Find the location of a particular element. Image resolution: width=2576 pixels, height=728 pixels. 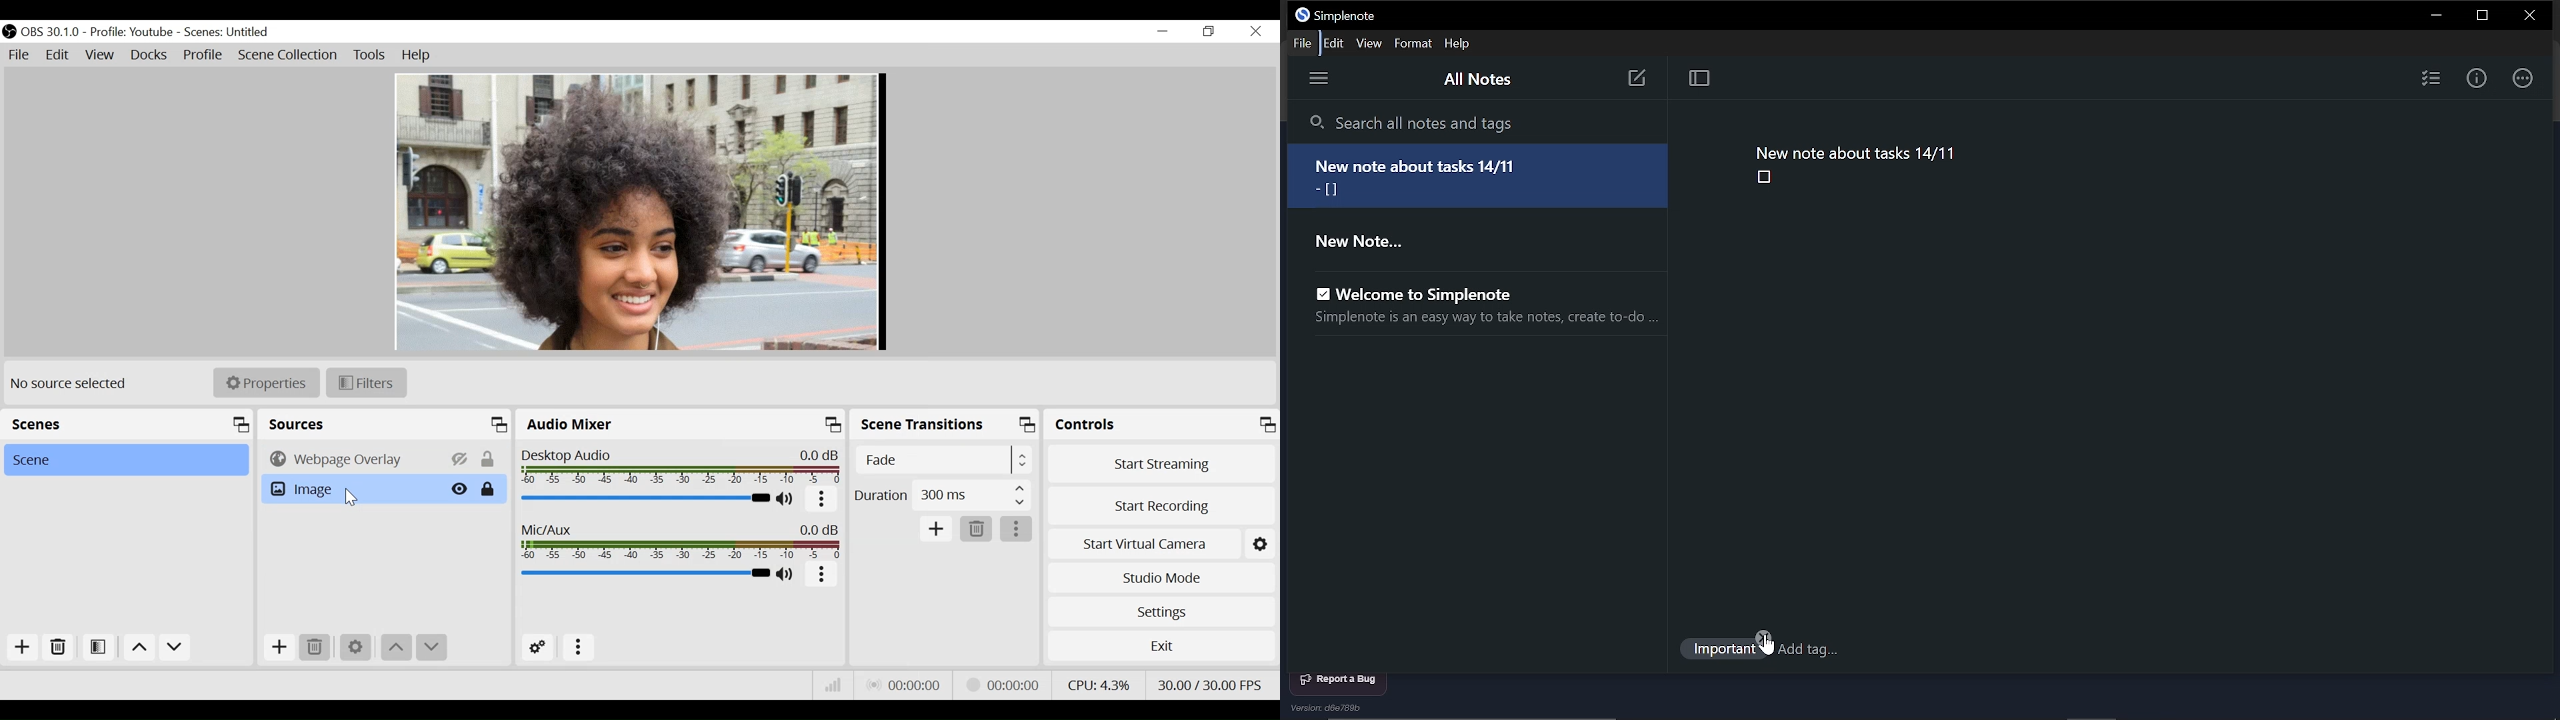

Delete is located at coordinates (57, 648).